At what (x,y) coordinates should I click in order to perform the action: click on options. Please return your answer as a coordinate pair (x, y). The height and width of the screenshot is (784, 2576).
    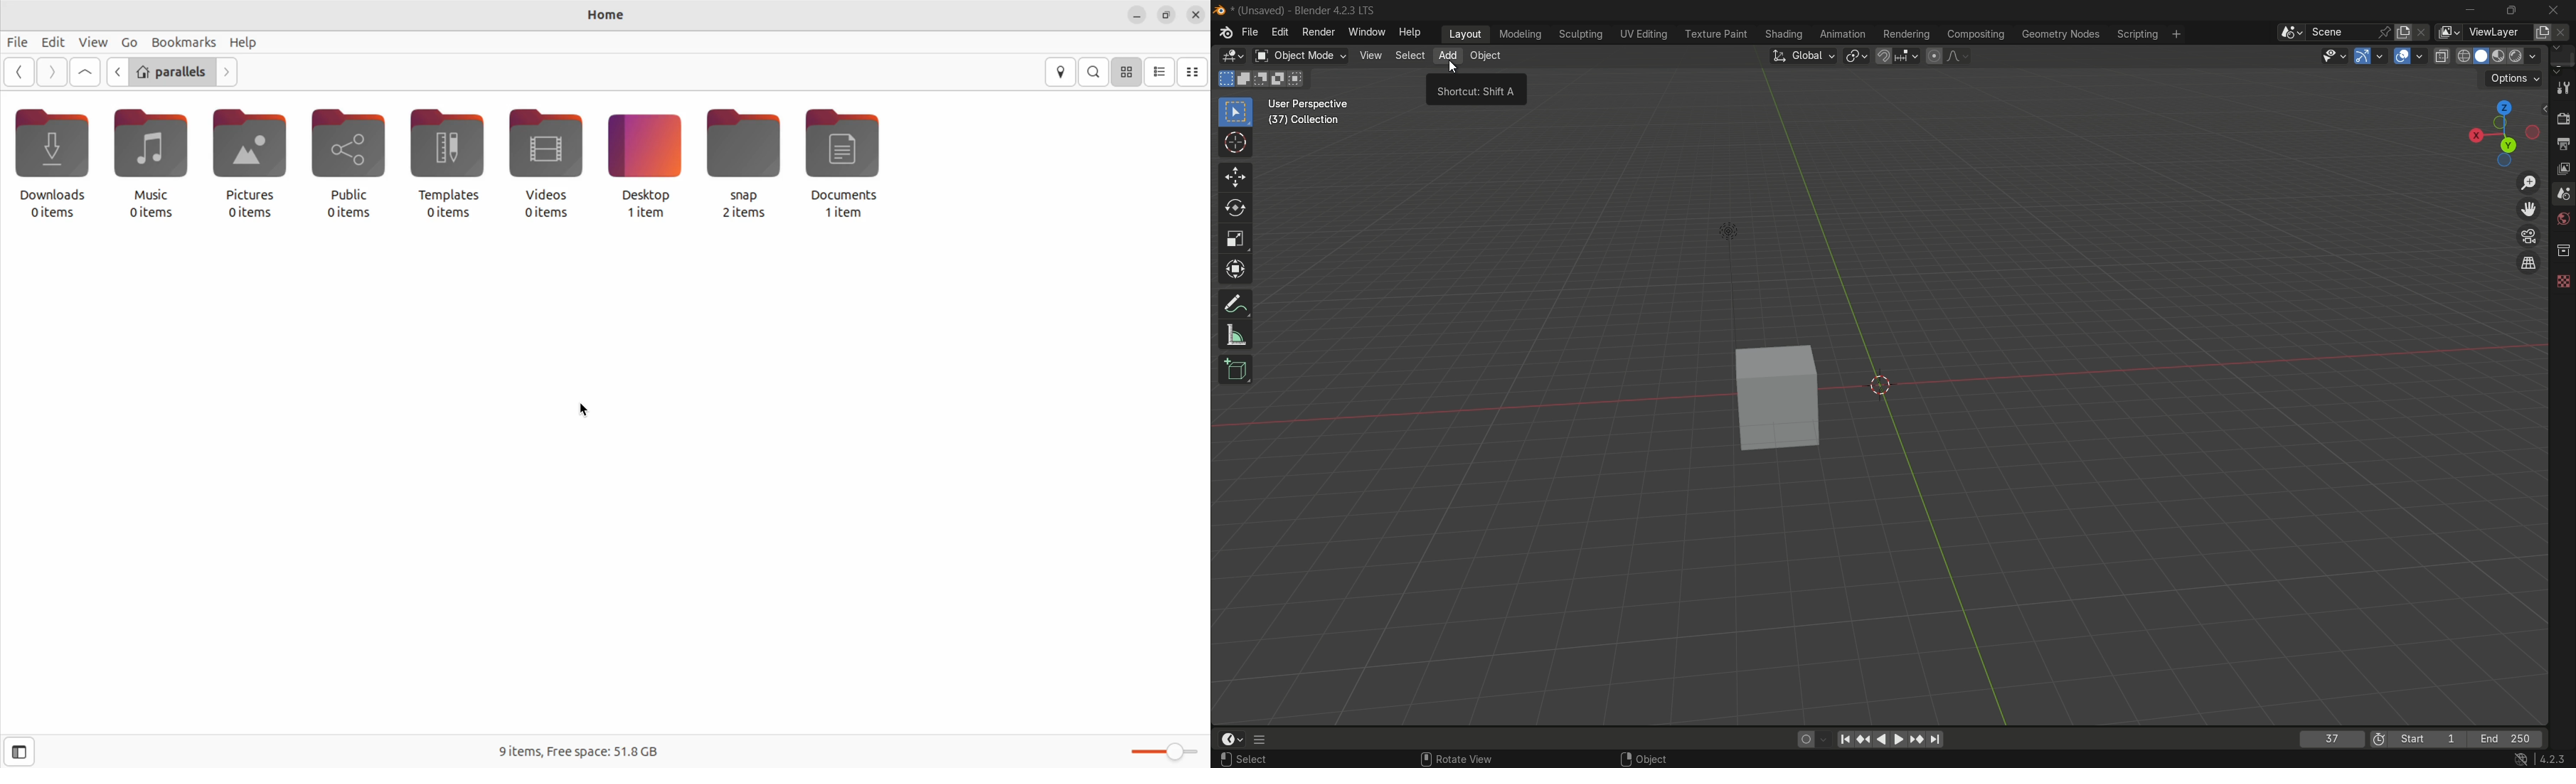
    Looking at the image, I should click on (2516, 78).